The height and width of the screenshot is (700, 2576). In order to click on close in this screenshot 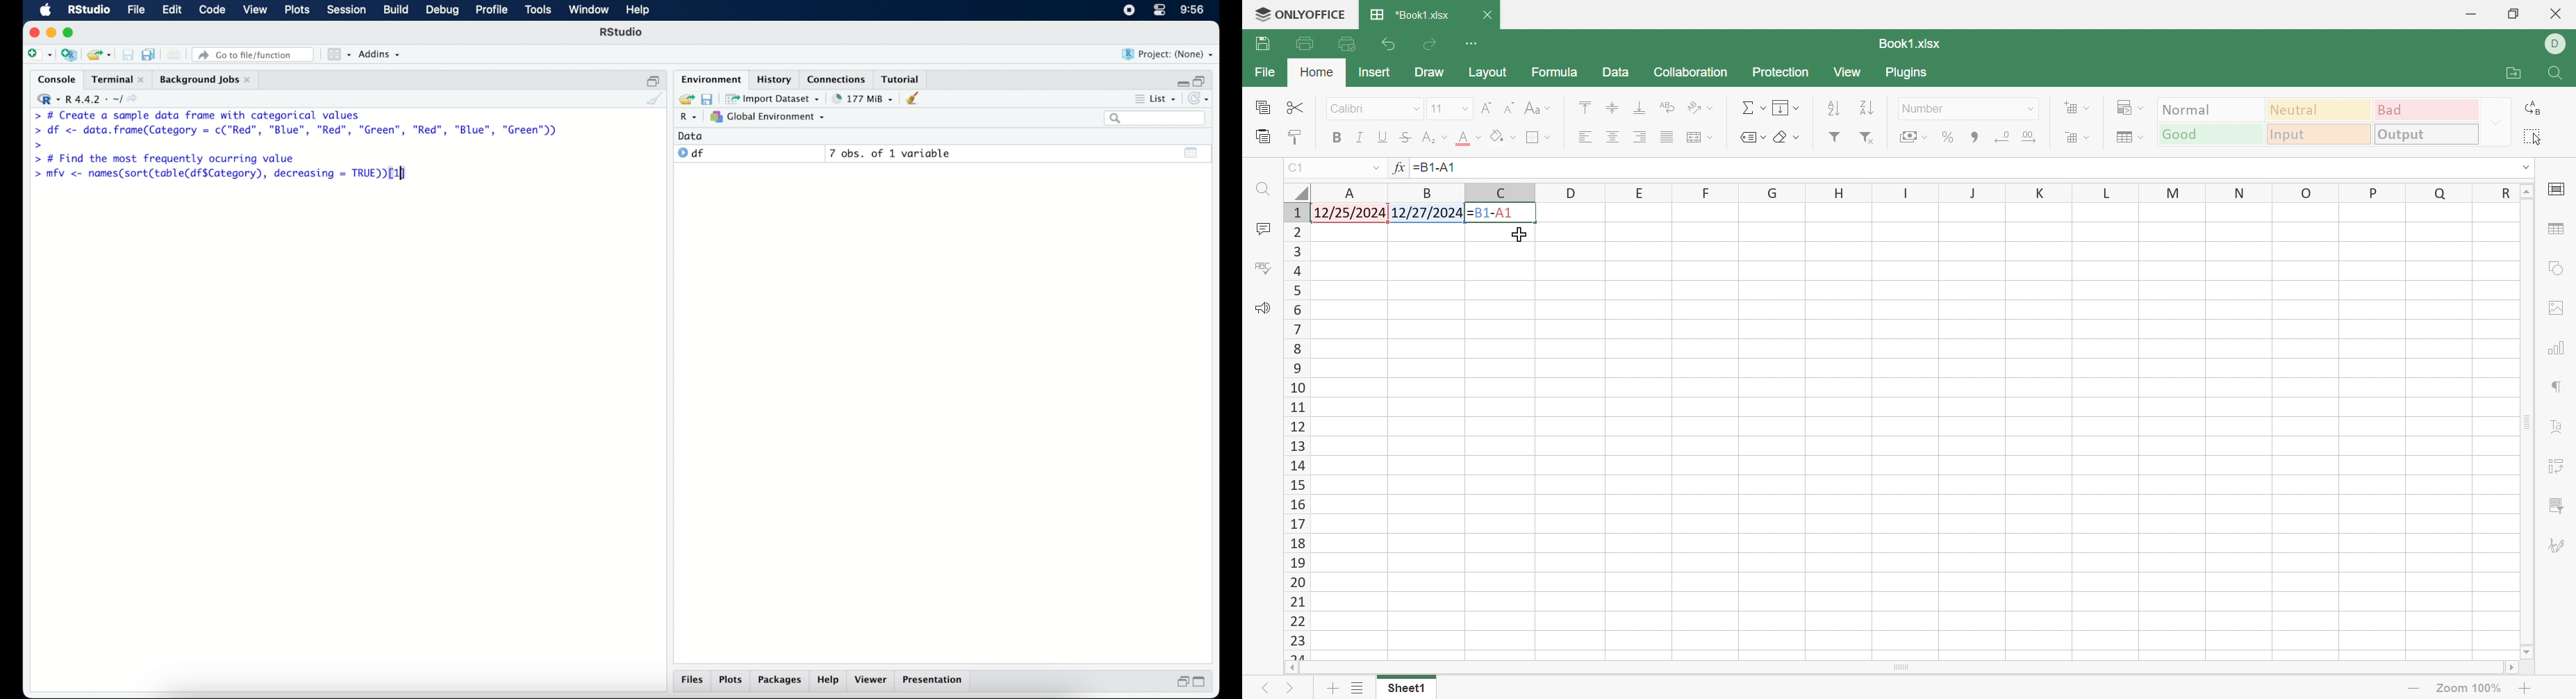, I will do `click(32, 32)`.